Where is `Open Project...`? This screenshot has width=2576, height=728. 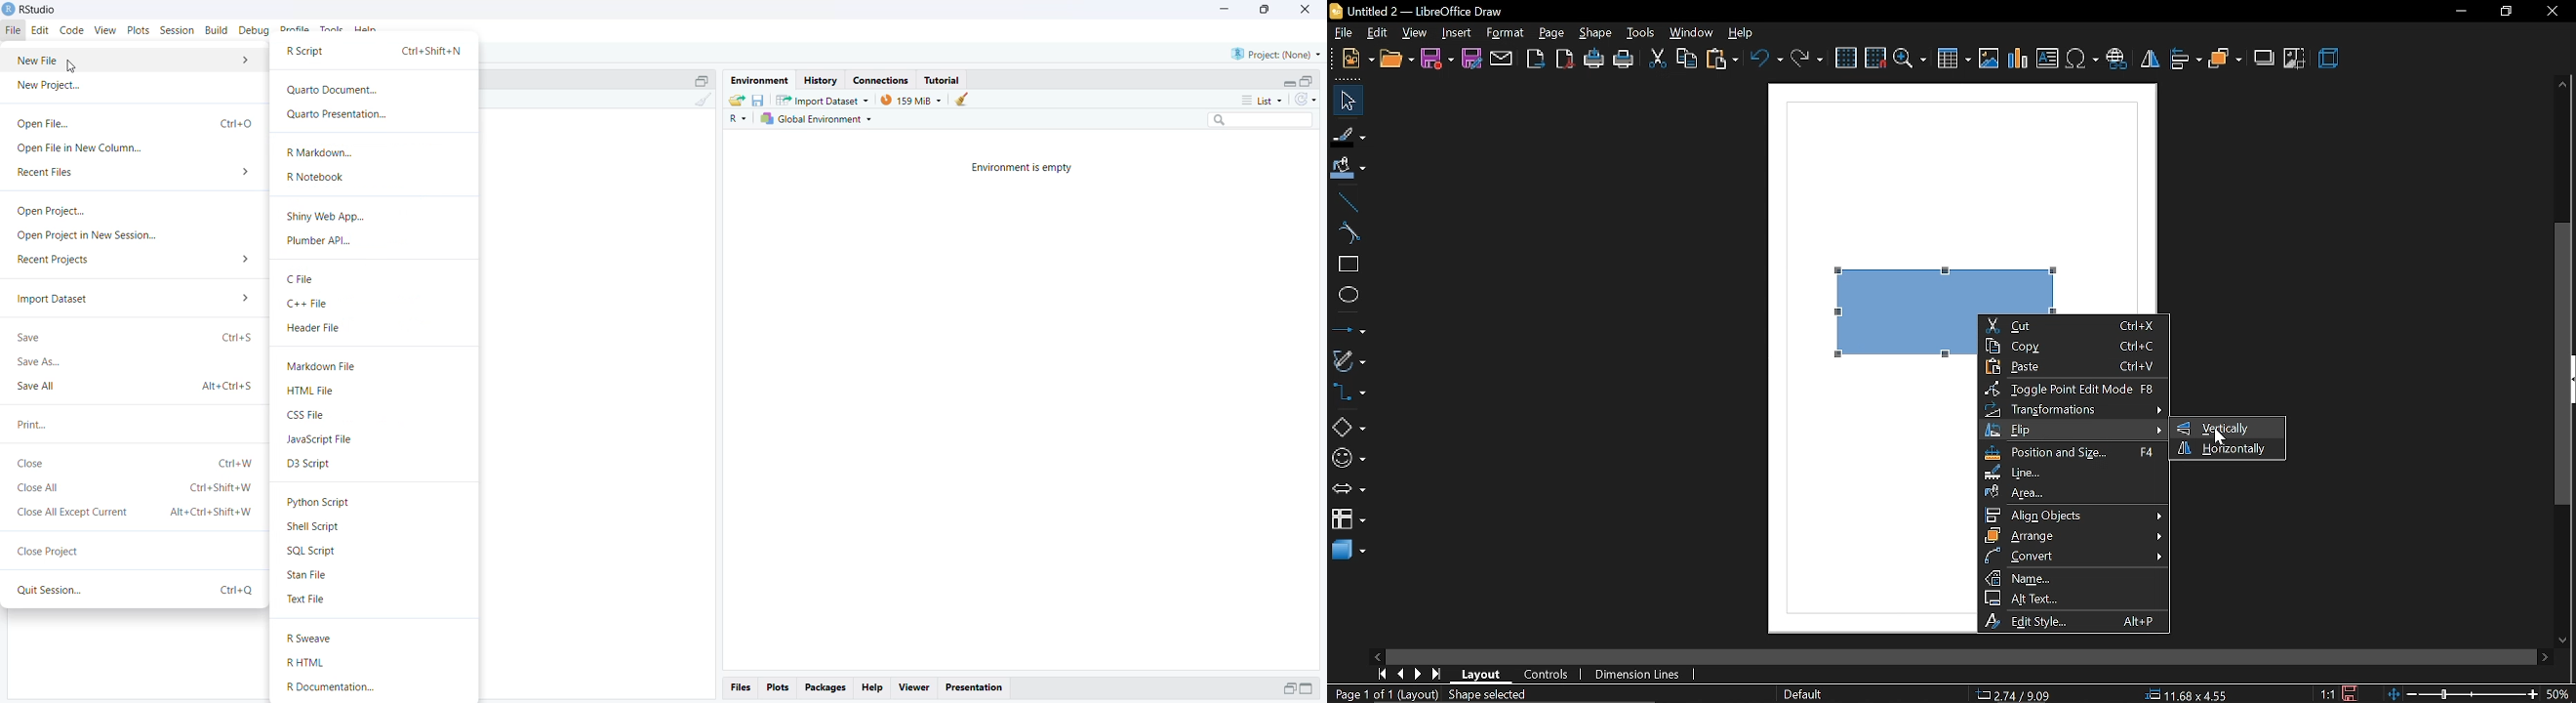 Open Project... is located at coordinates (48, 211).